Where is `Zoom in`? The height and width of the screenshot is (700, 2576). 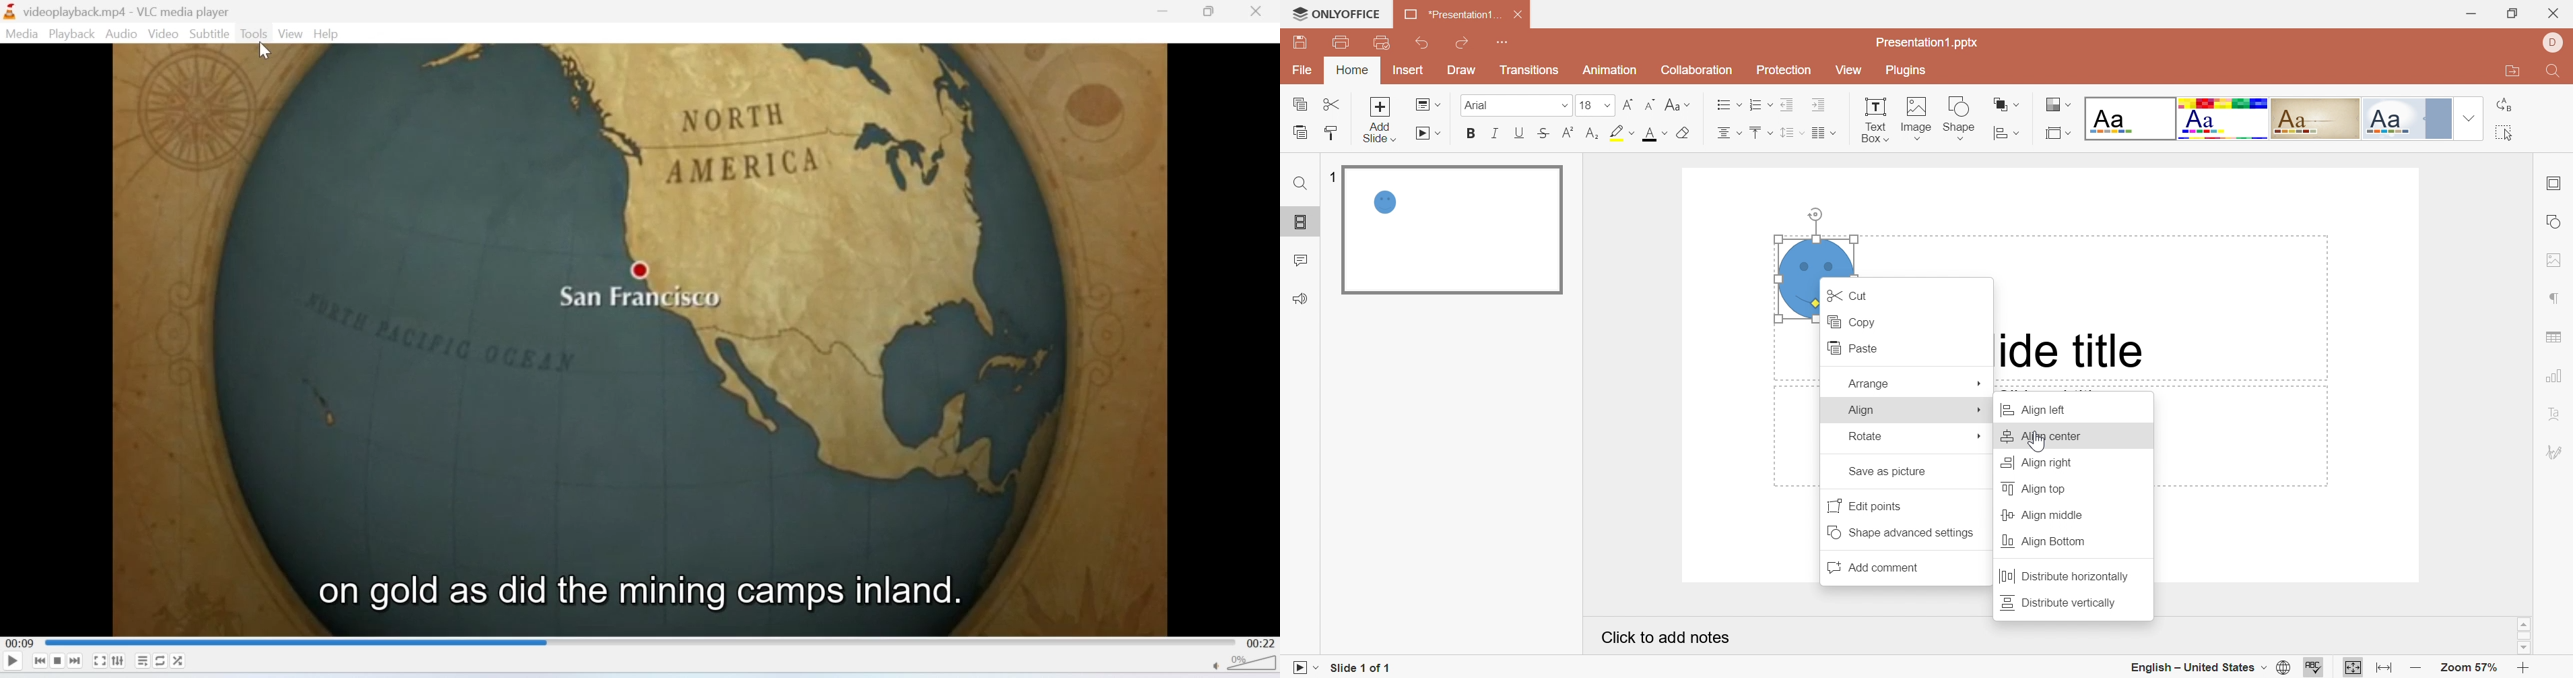
Zoom in is located at coordinates (2525, 669).